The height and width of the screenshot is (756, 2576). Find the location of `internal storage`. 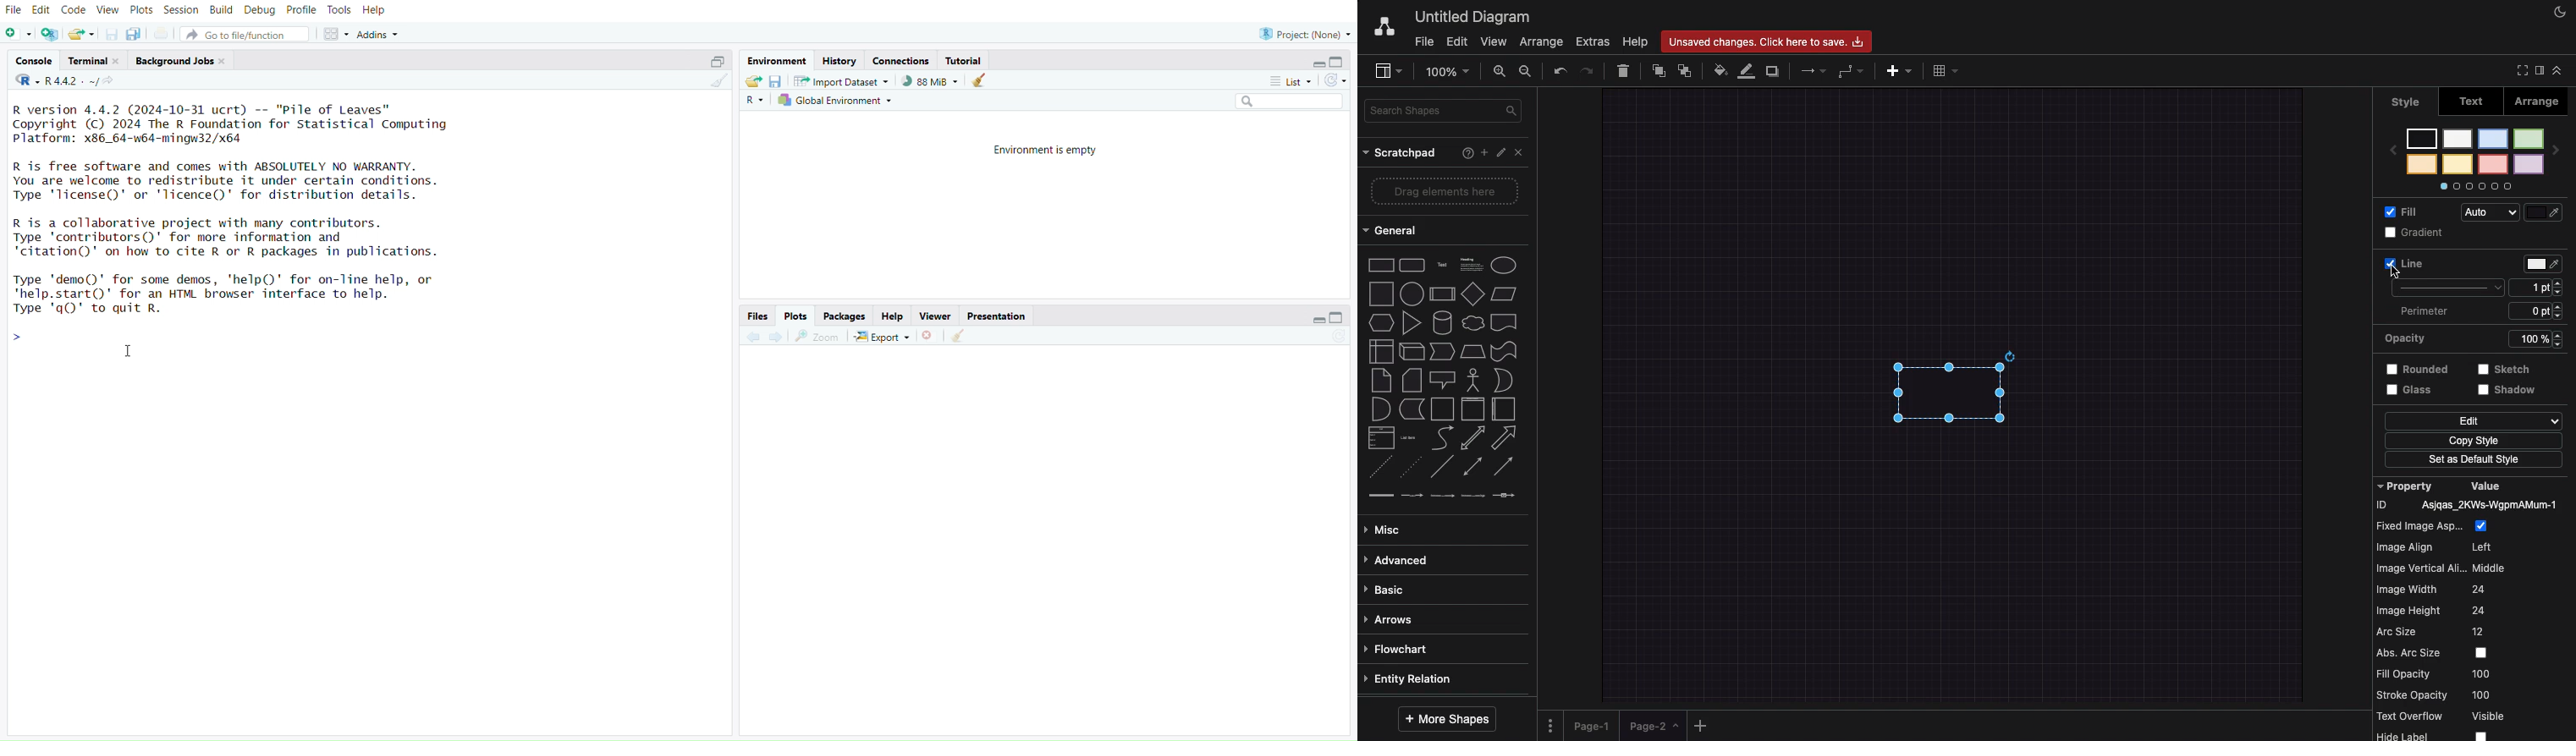

internal storage is located at coordinates (1379, 350).